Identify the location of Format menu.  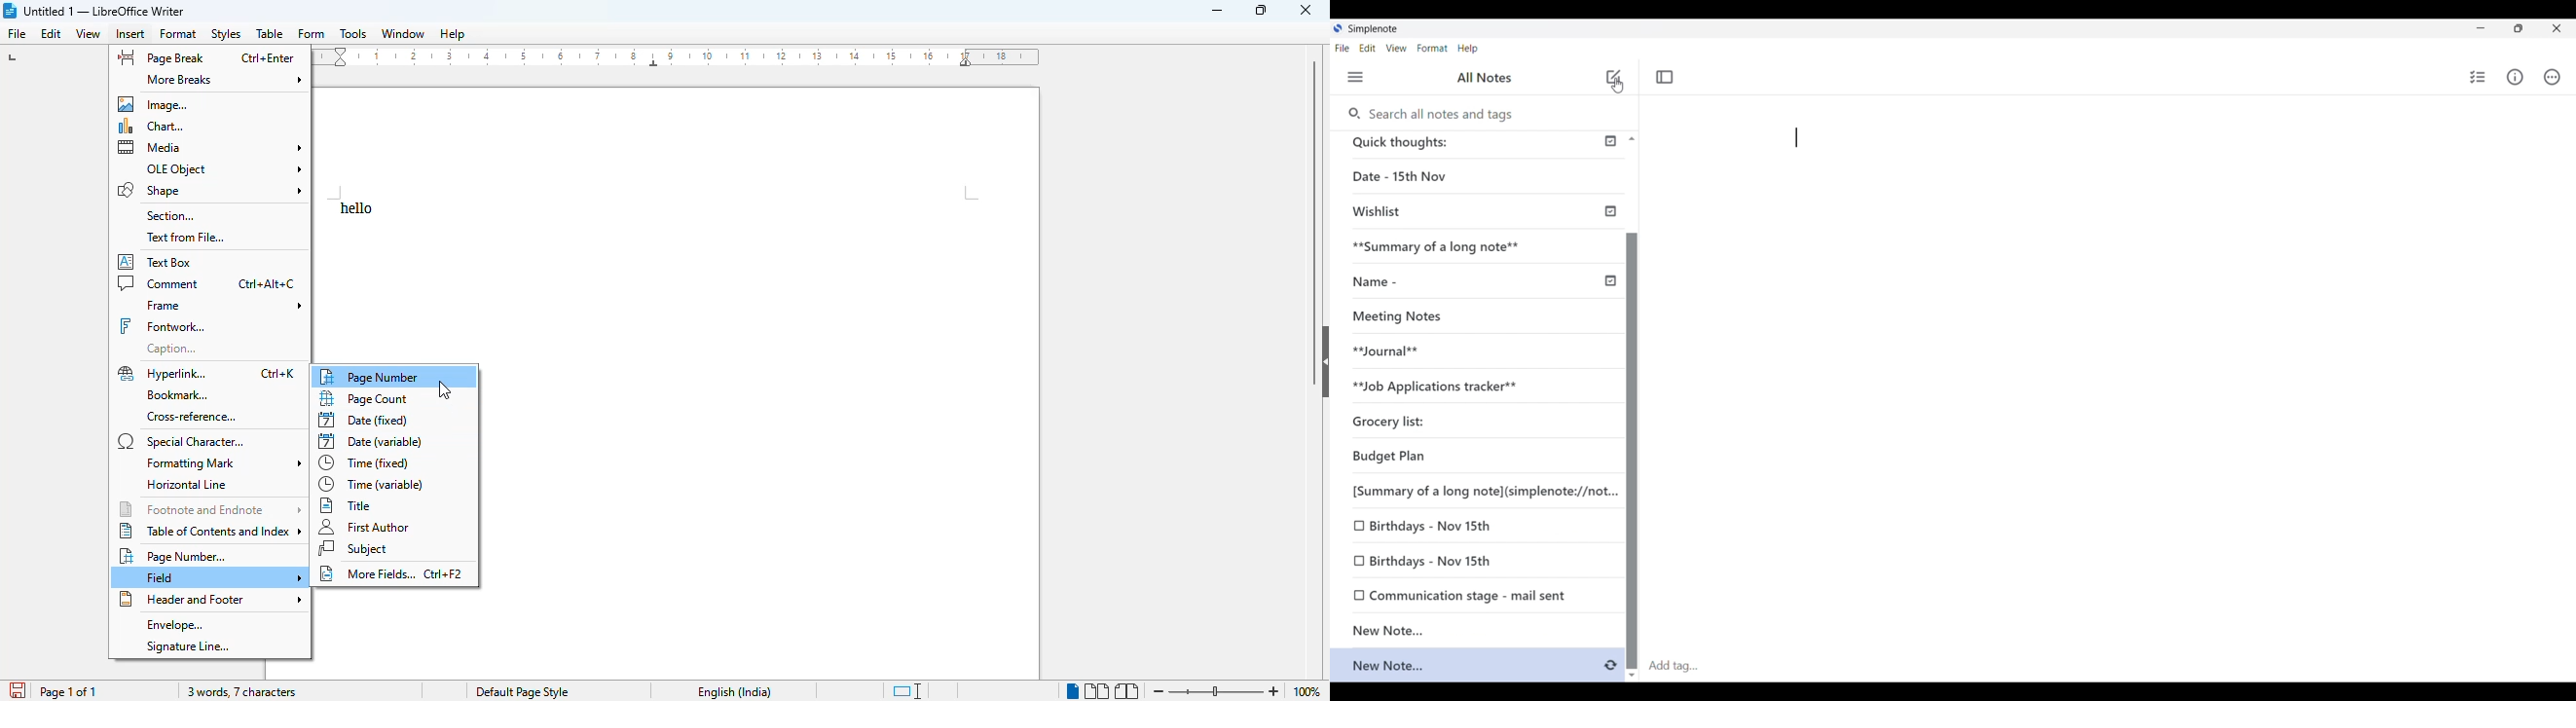
(1433, 49).